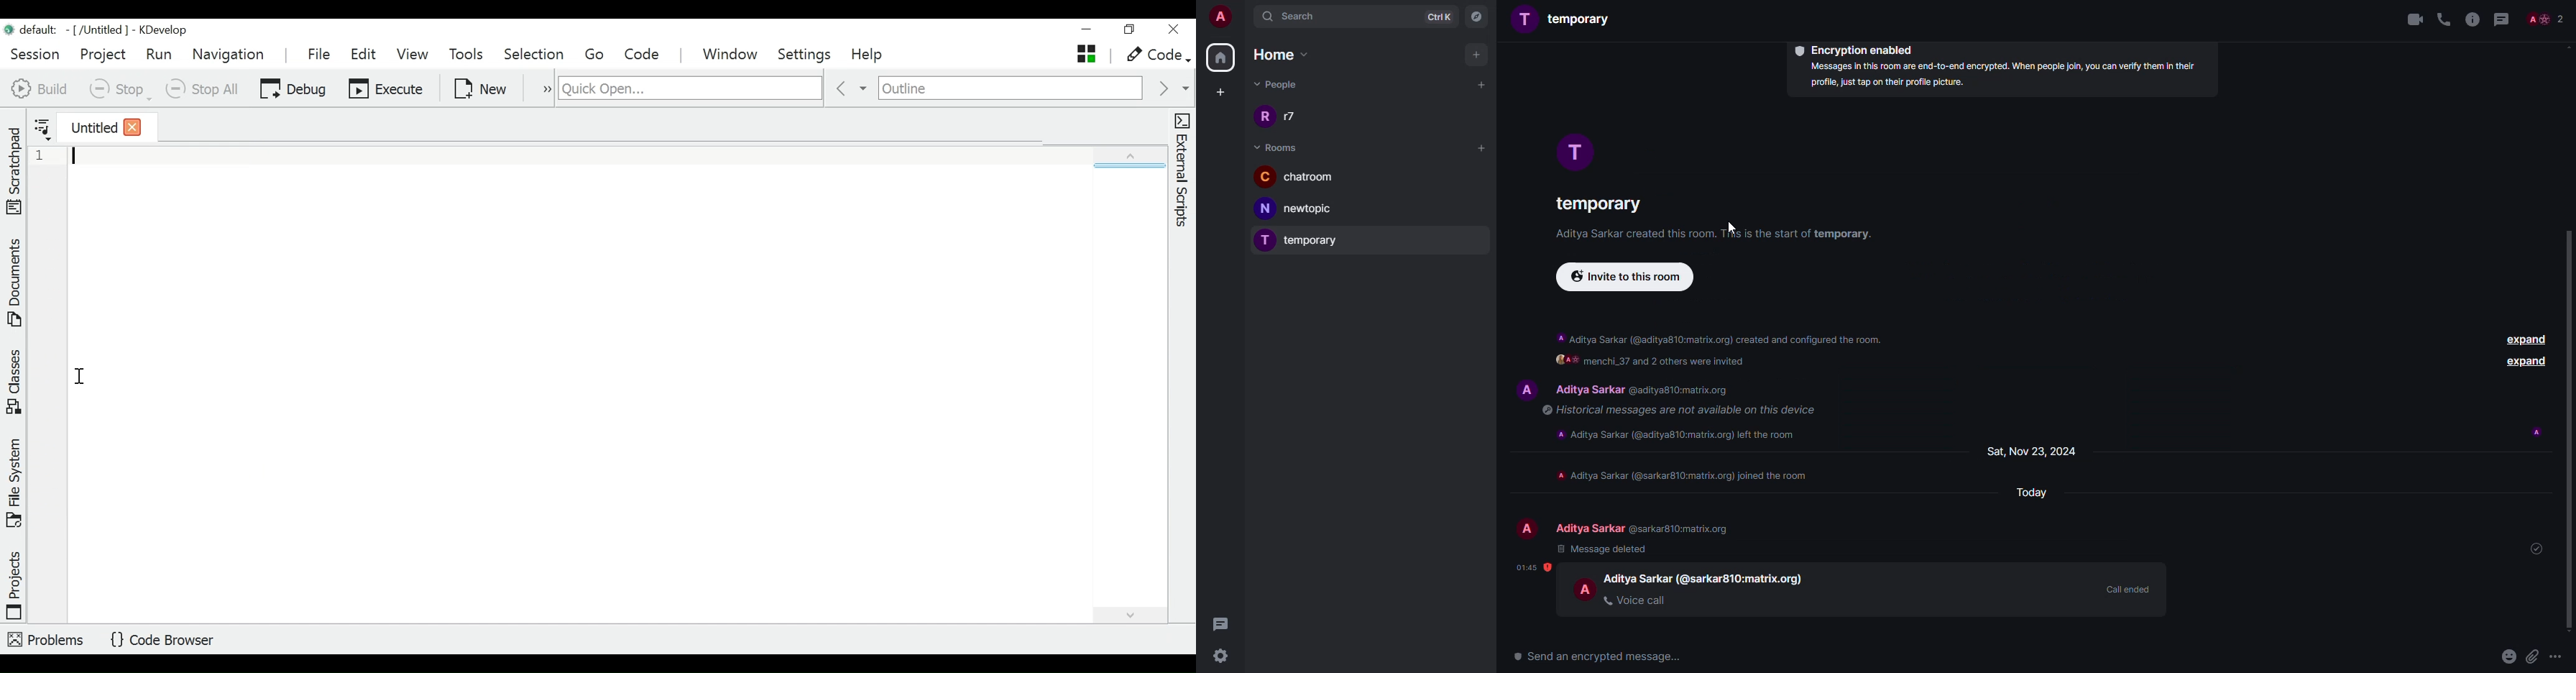 This screenshot has width=2576, height=700. I want to click on invite to this room, so click(1625, 277).